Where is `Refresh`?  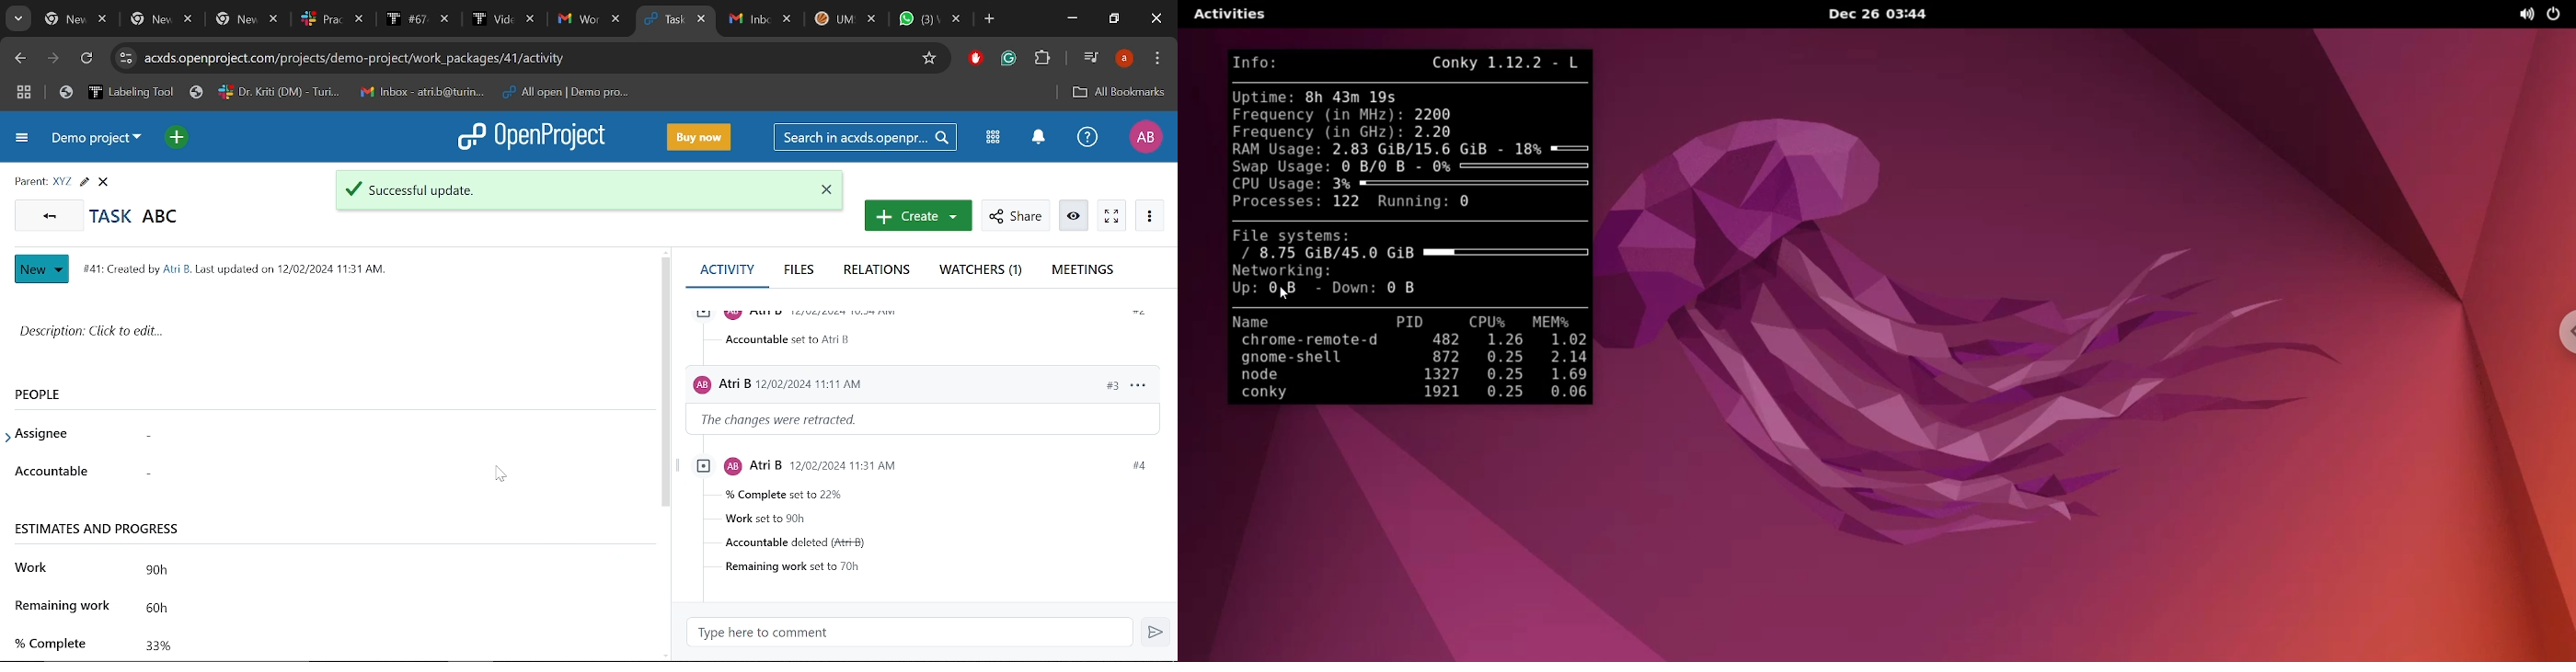
Refresh is located at coordinates (86, 60).